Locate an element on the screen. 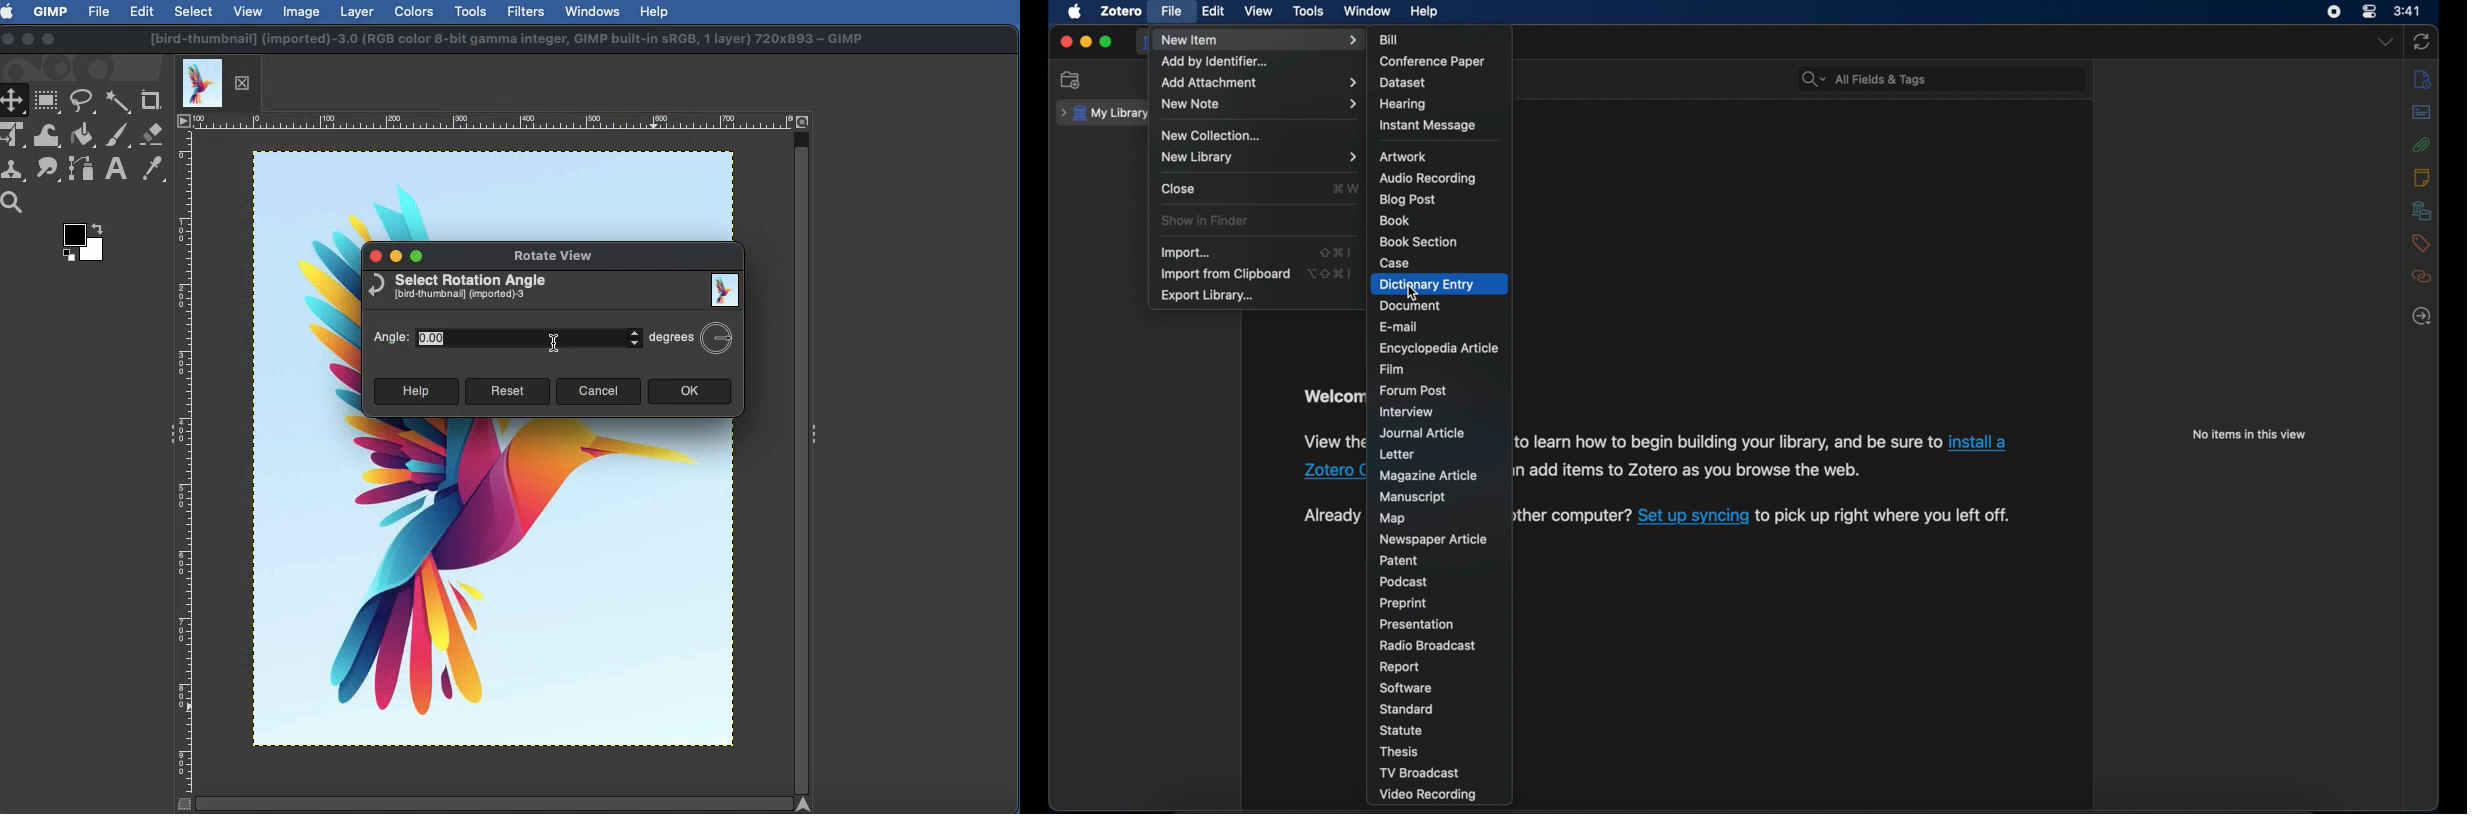  Eraser is located at coordinates (153, 135).